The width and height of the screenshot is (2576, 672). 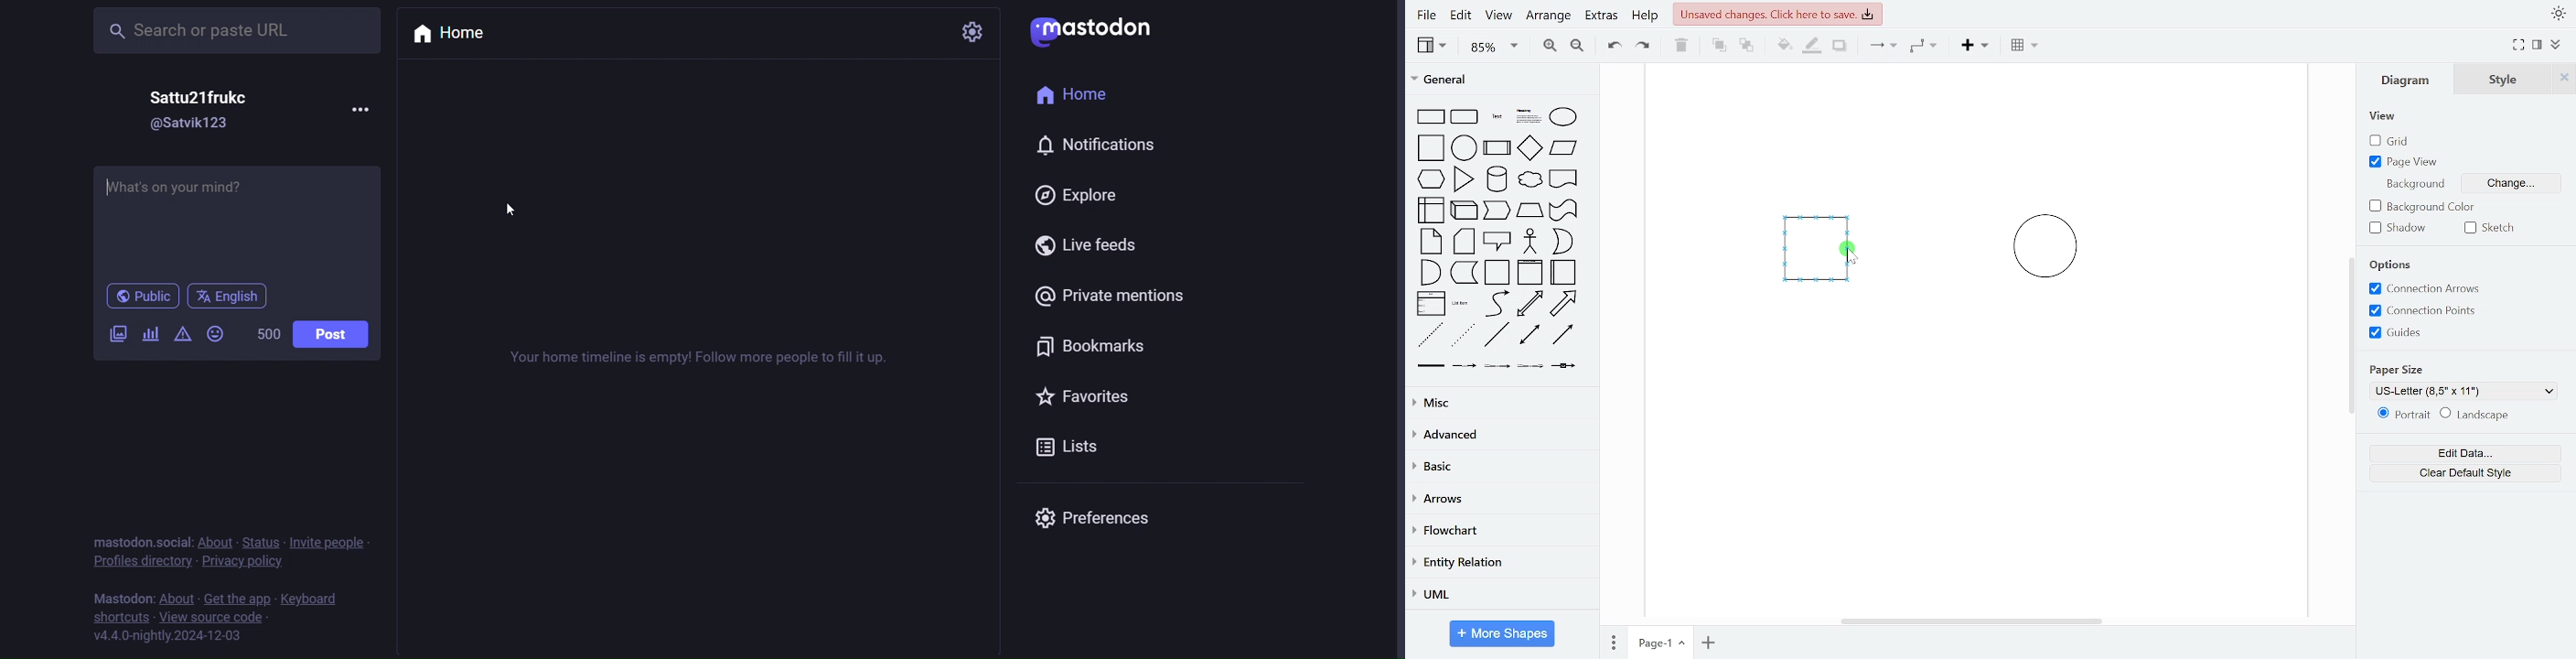 I want to click on horizontal scrollbar, so click(x=1974, y=621).